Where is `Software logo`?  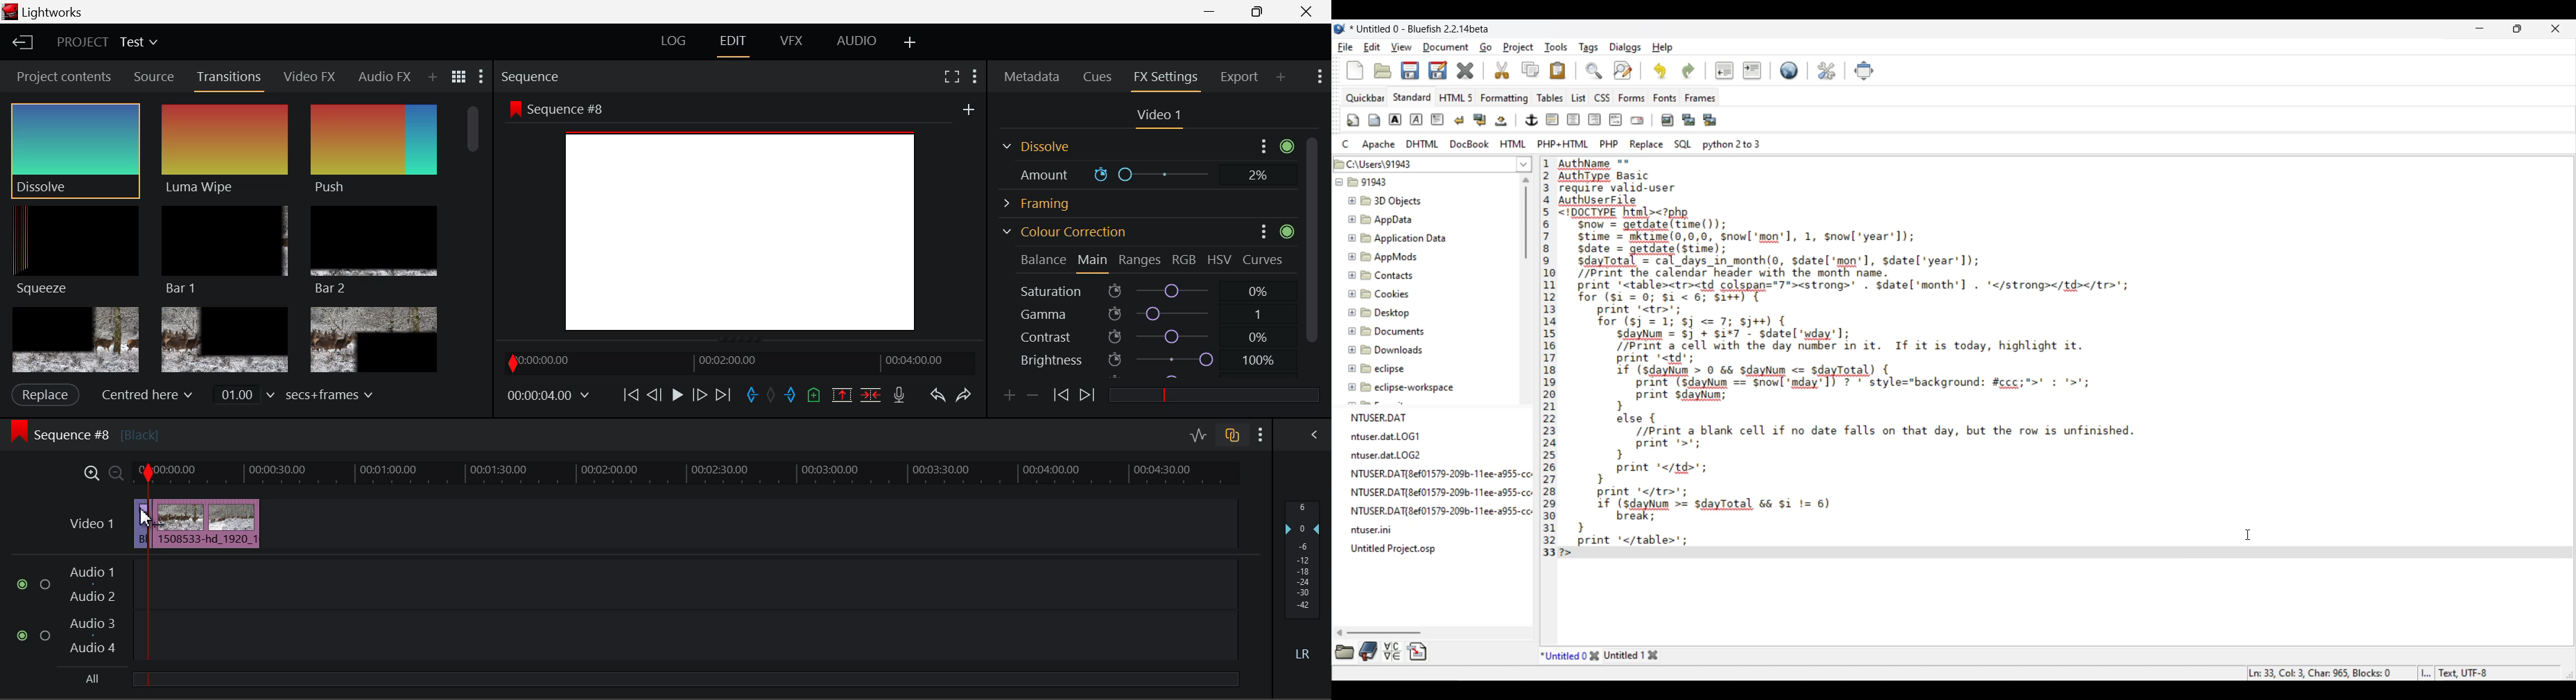 Software logo is located at coordinates (1340, 29).